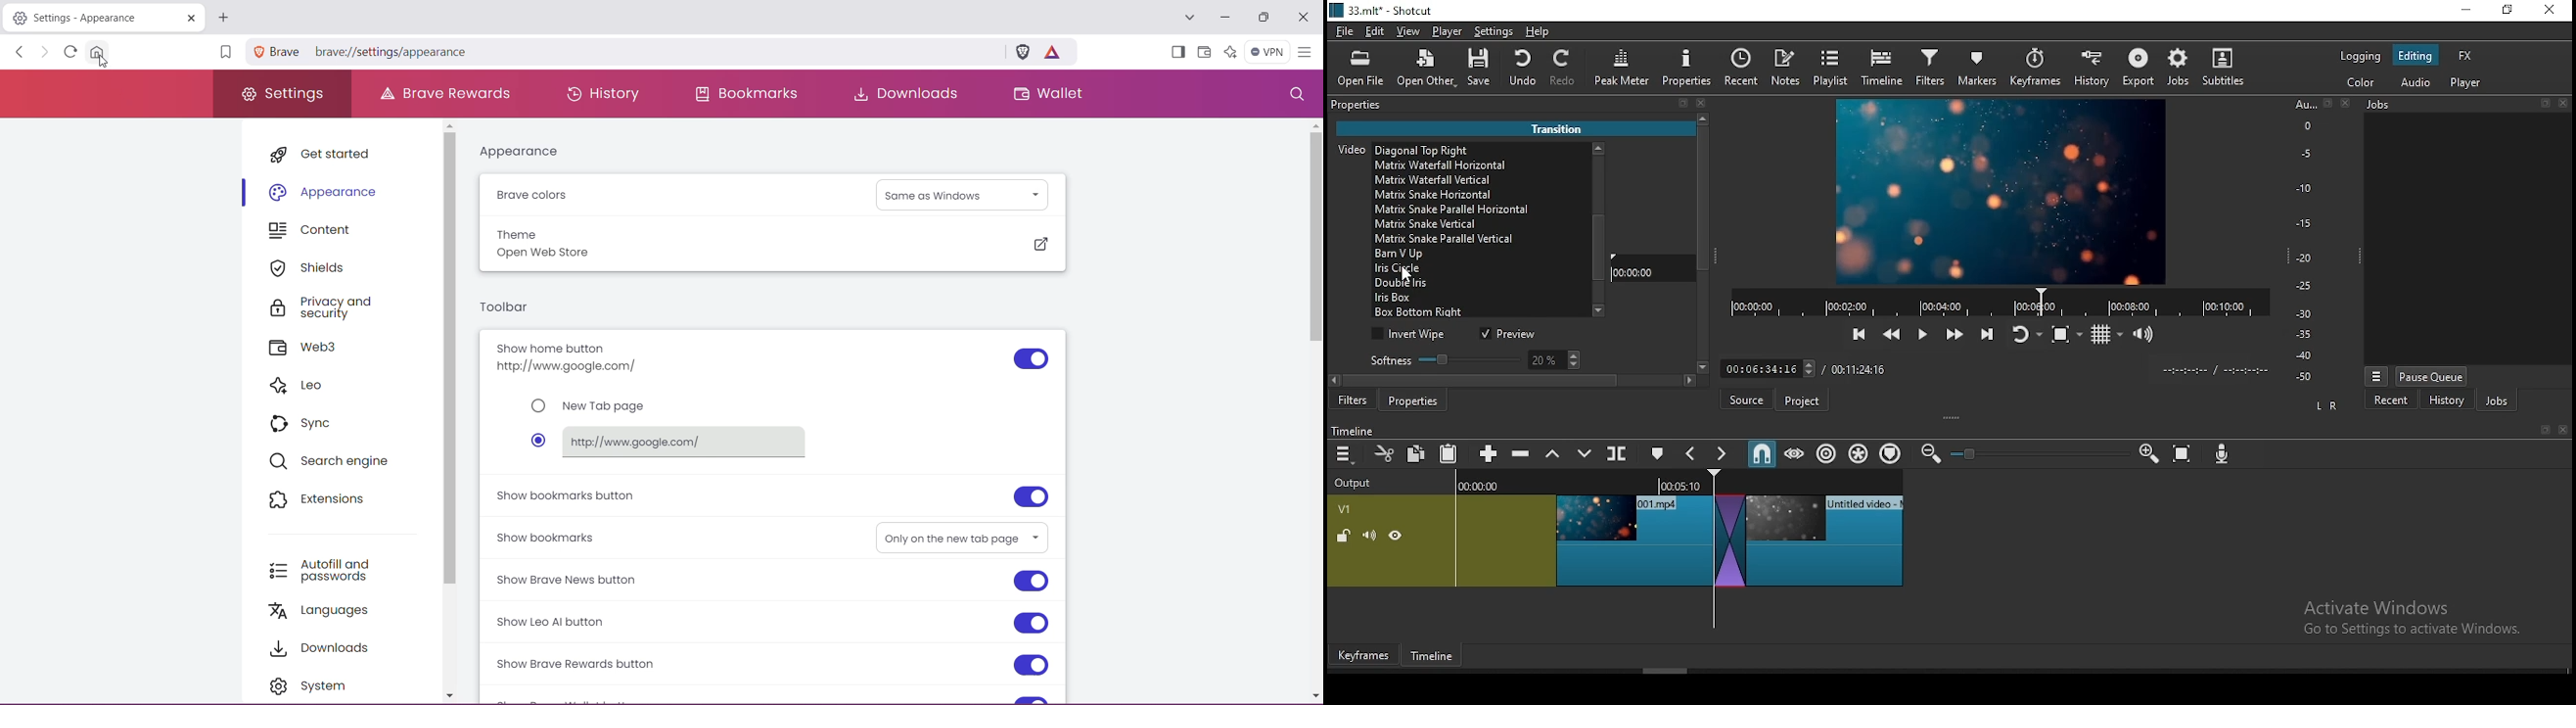 The image size is (2576, 728). I want to click on export, so click(2140, 67).